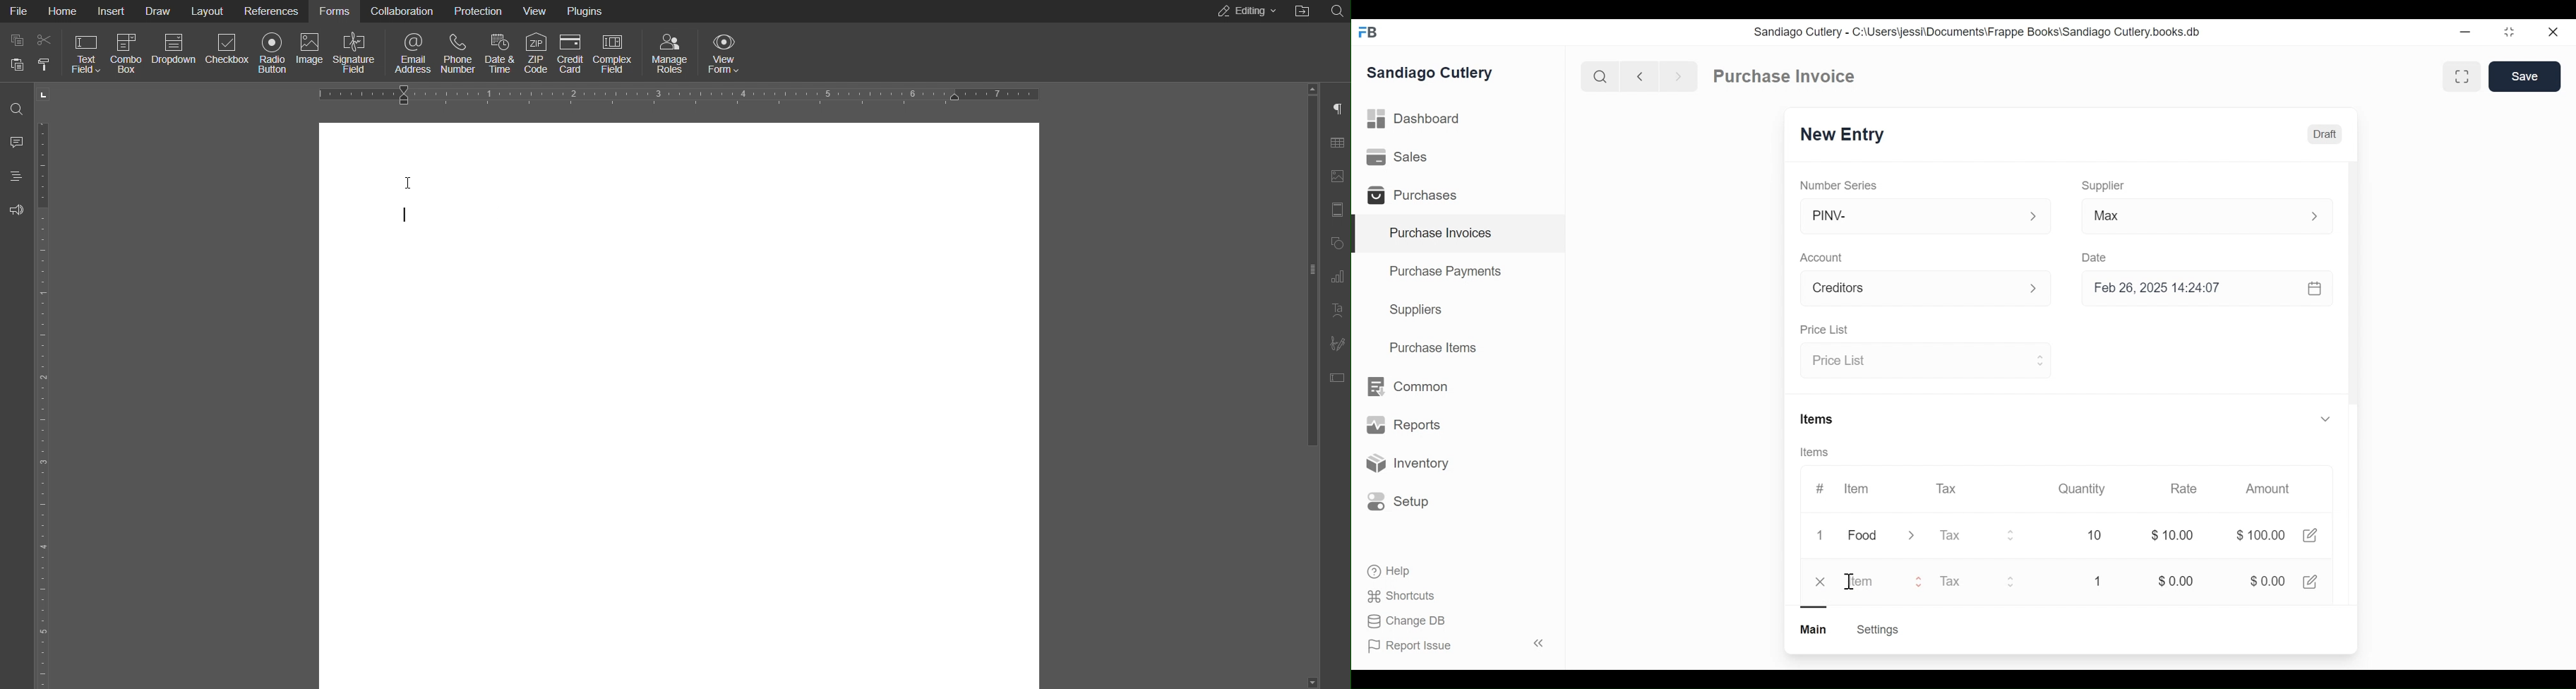 The image size is (2576, 700). I want to click on Tax, so click(1965, 535).